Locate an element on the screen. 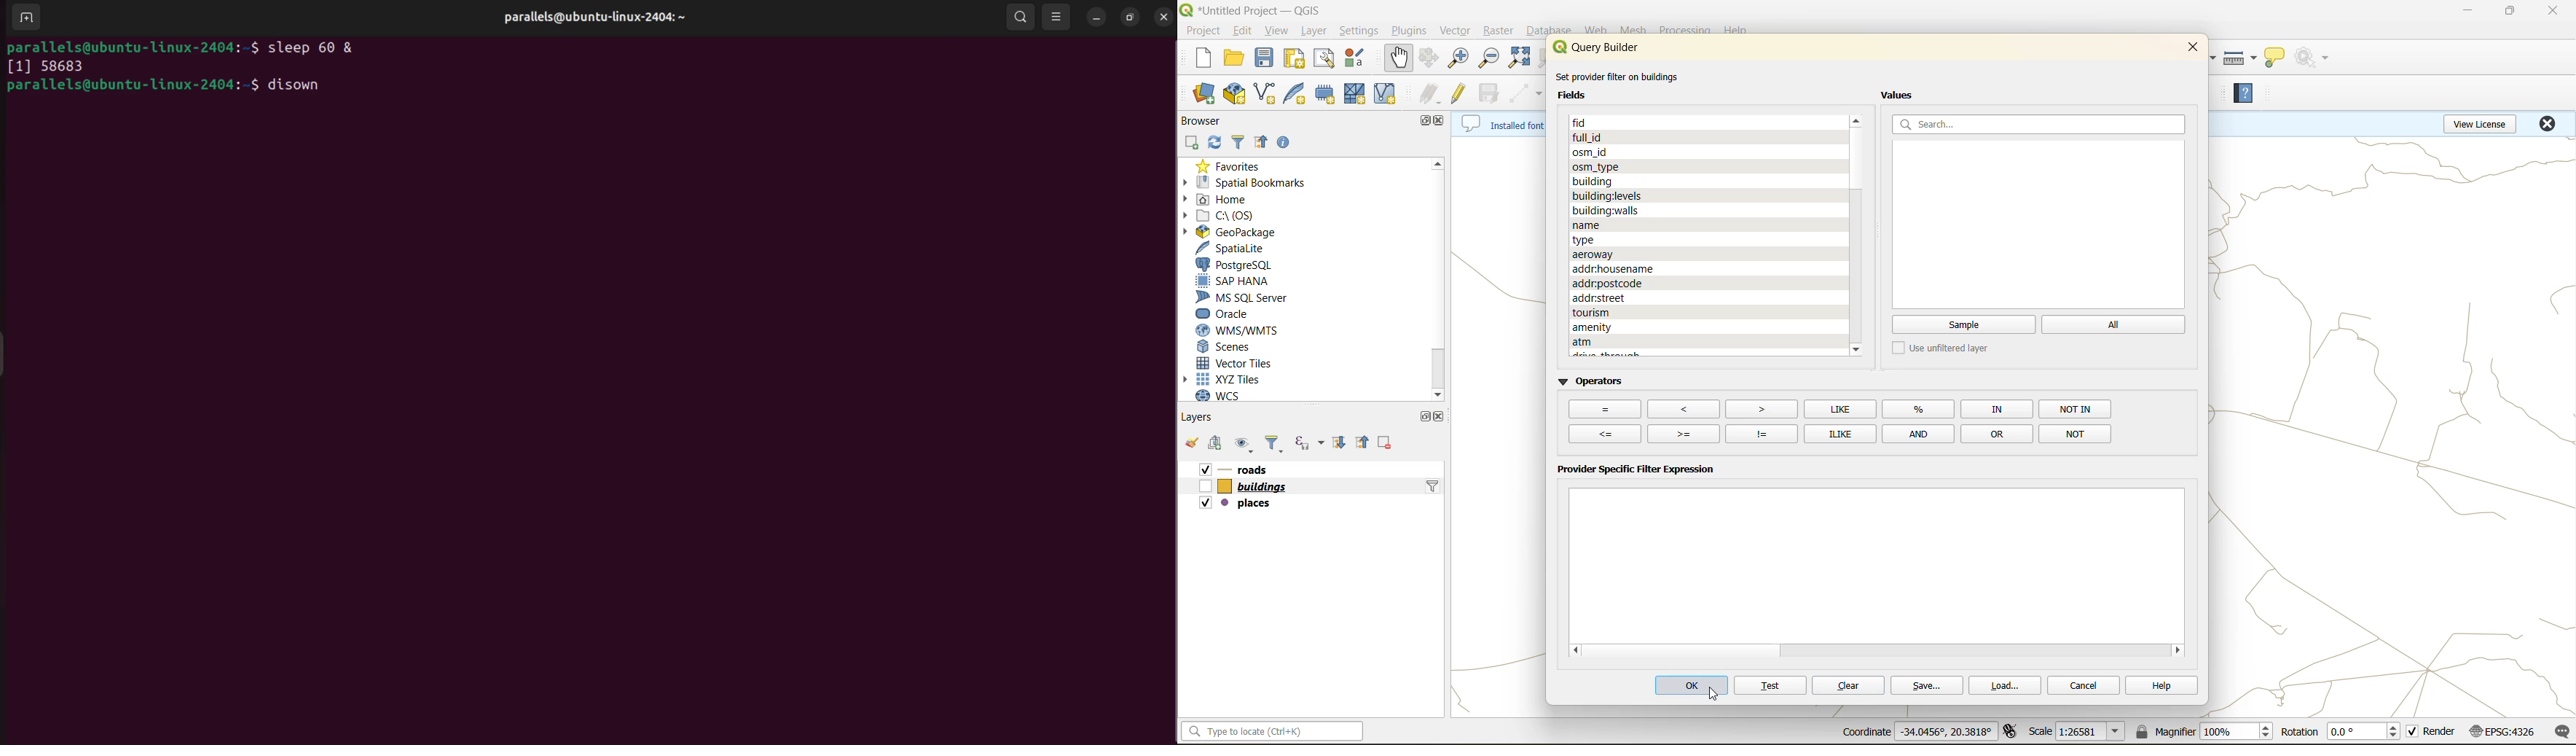 The image size is (2576, 756). fields is located at coordinates (1590, 238).